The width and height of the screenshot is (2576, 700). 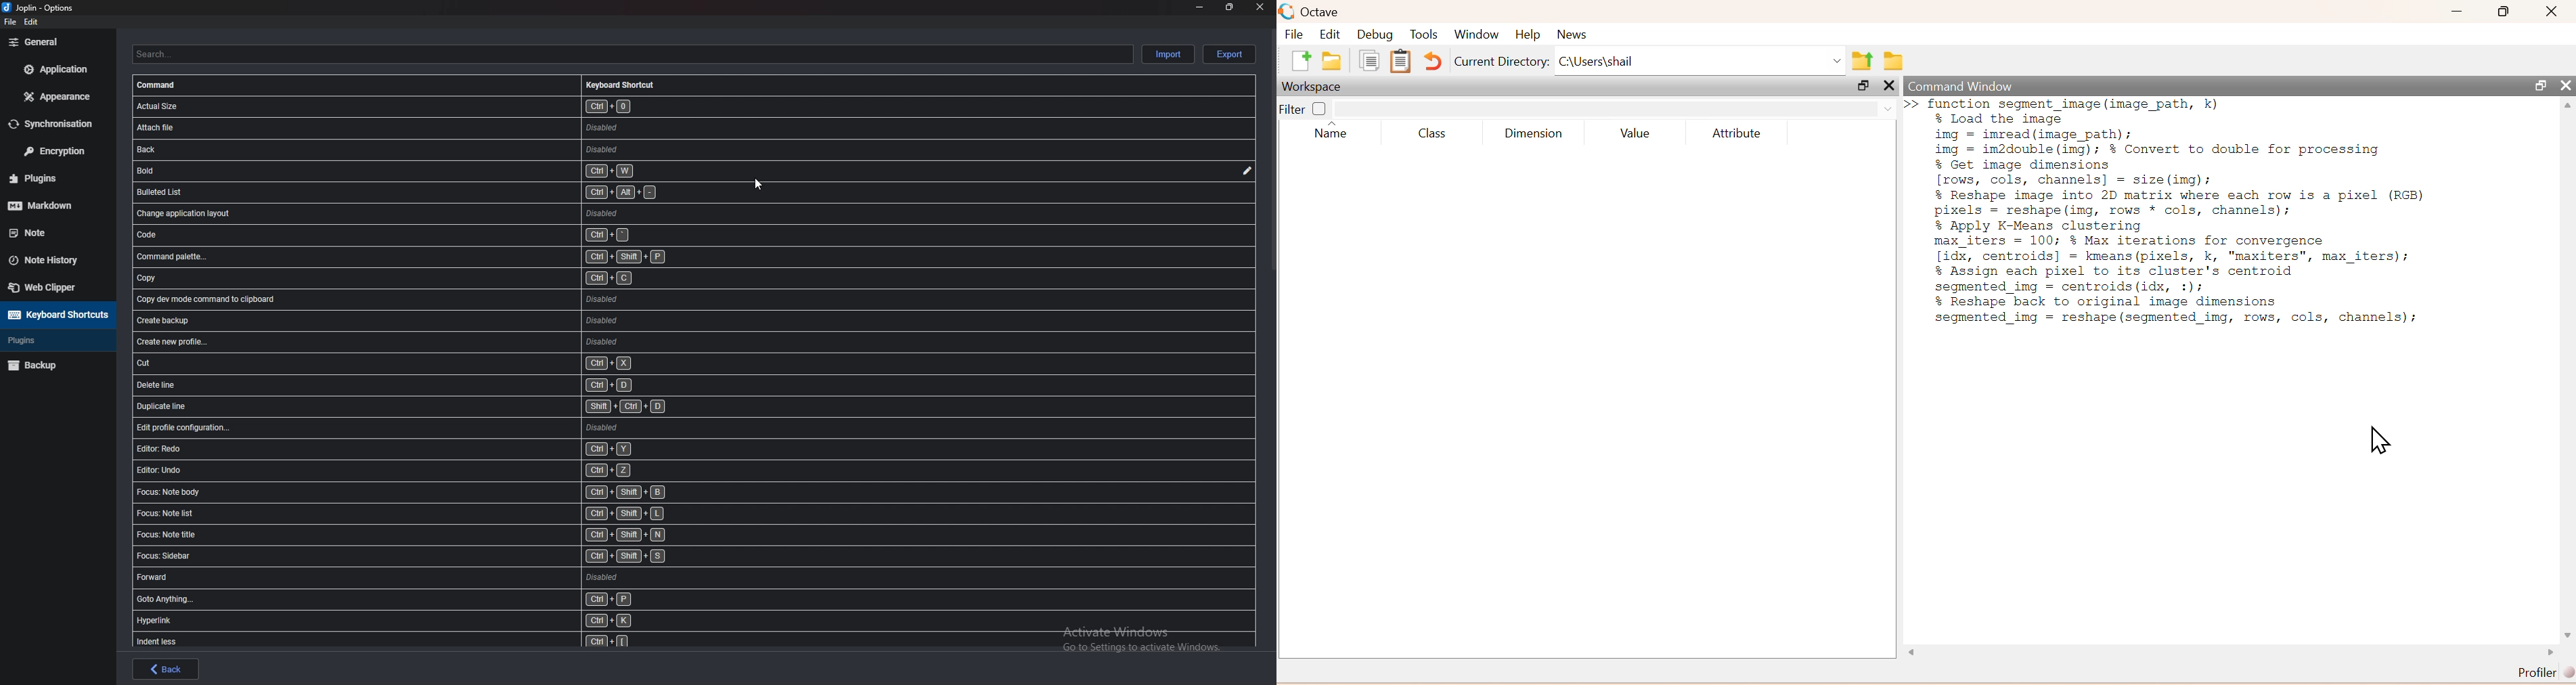 I want to click on scroll up, so click(x=2566, y=107).